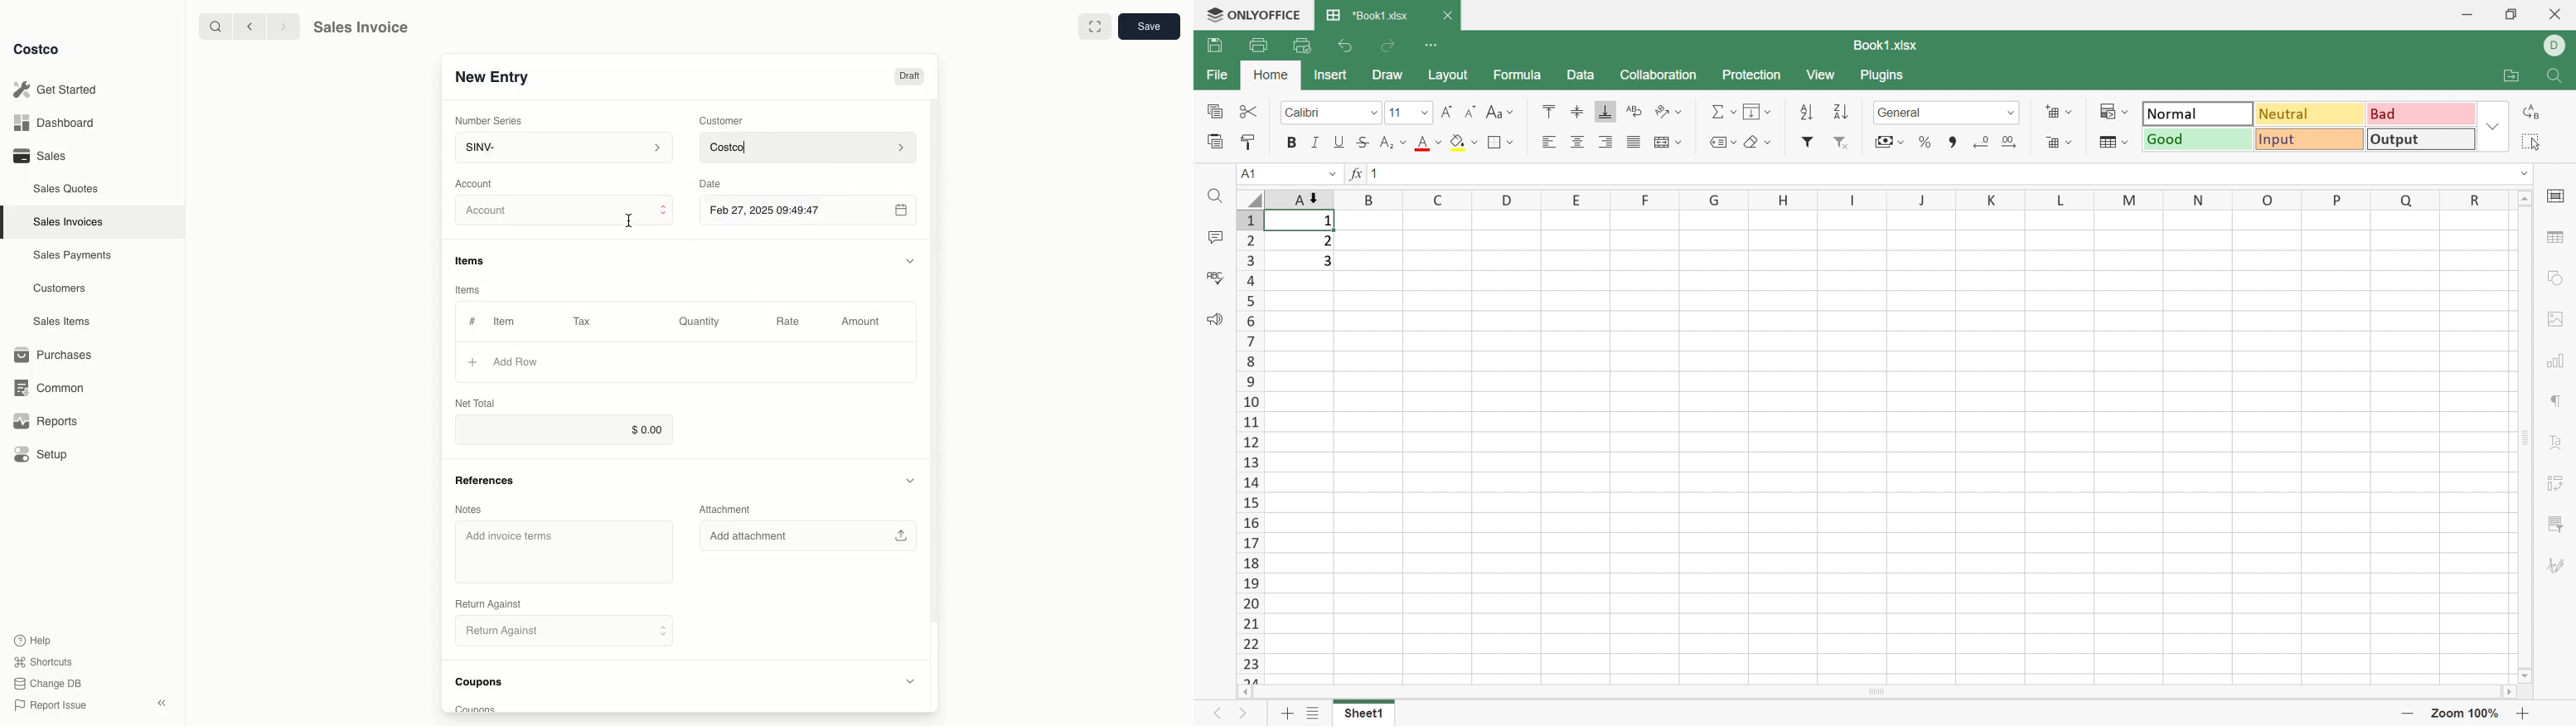 This screenshot has height=728, width=2576. Describe the element at coordinates (1218, 238) in the screenshot. I see `Comments` at that location.